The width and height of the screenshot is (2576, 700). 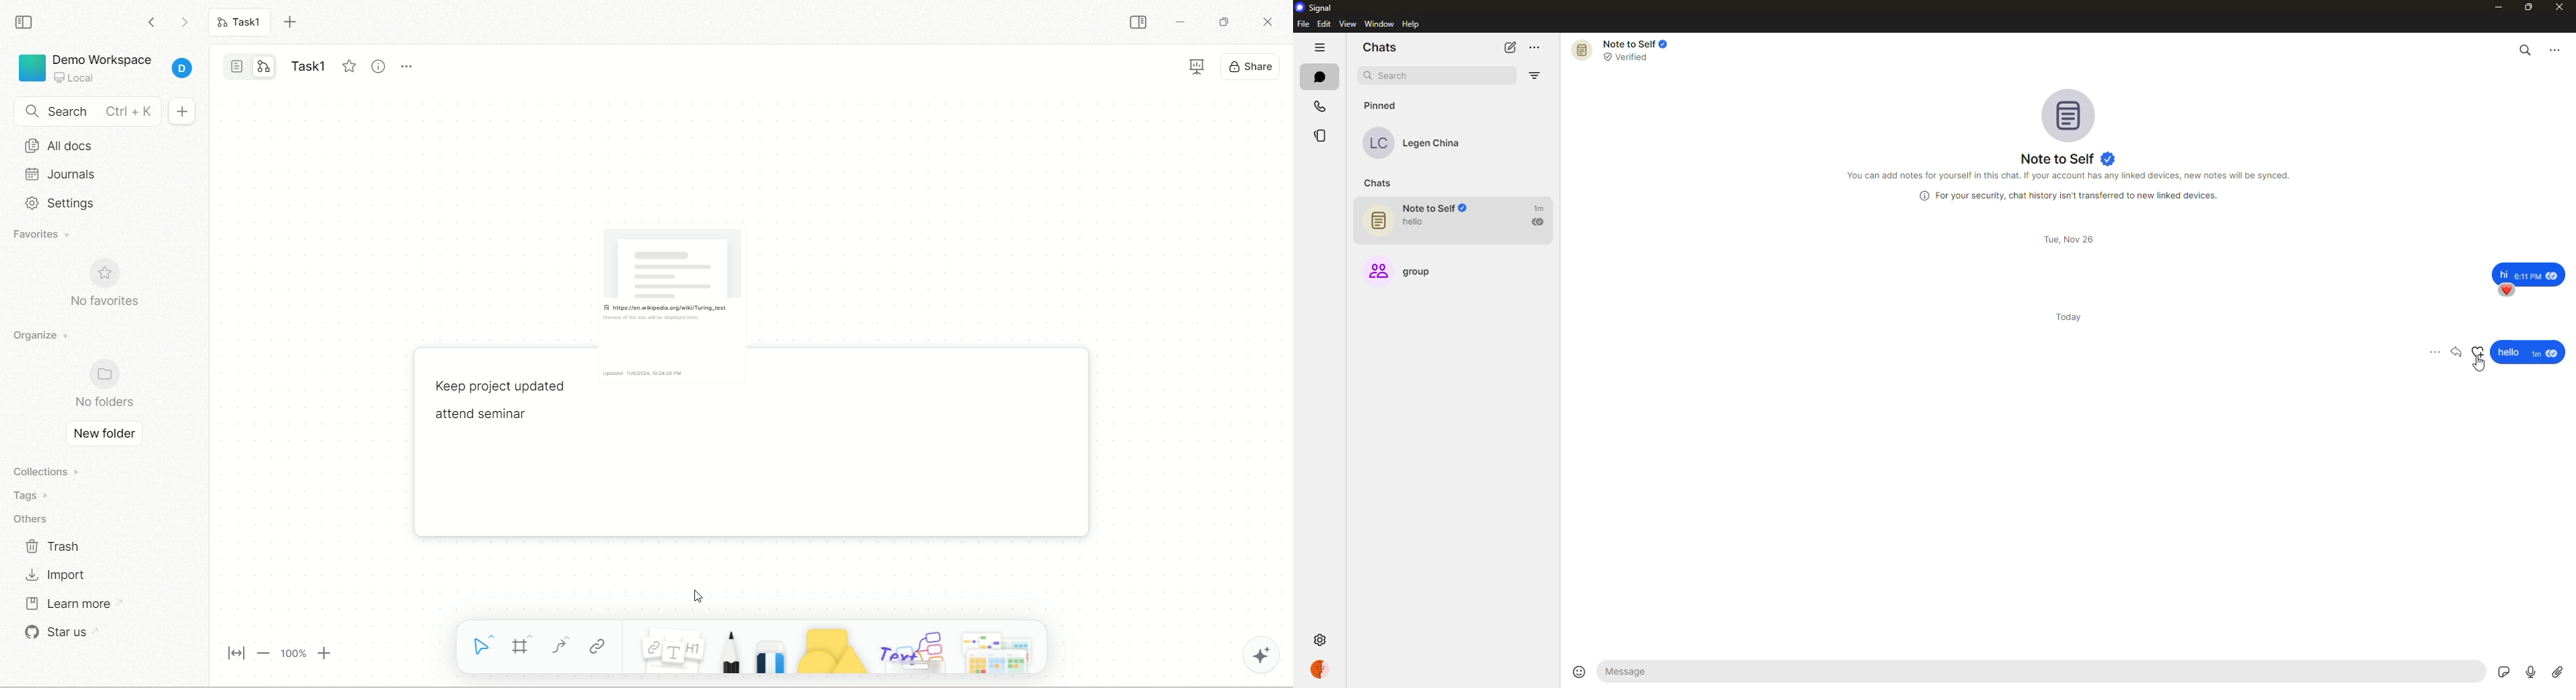 What do you see at coordinates (1319, 668) in the screenshot?
I see `profile` at bounding box center [1319, 668].